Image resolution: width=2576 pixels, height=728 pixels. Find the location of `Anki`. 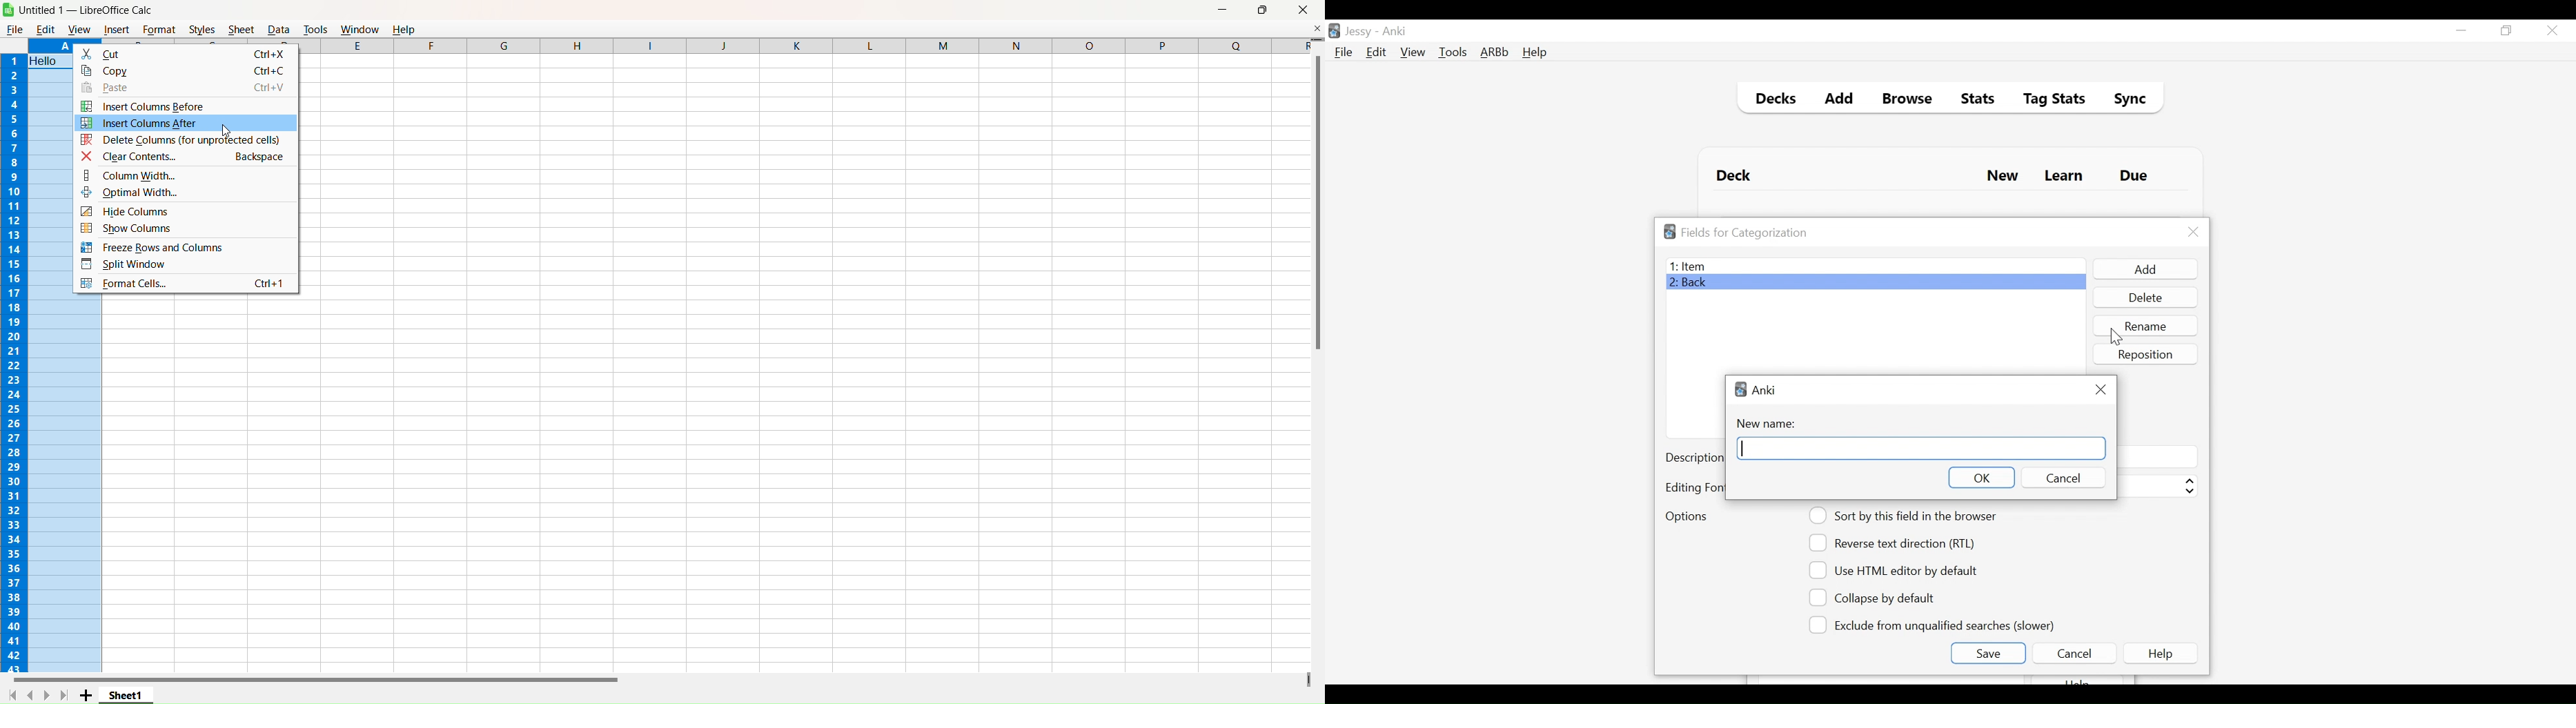

Anki is located at coordinates (1764, 390).